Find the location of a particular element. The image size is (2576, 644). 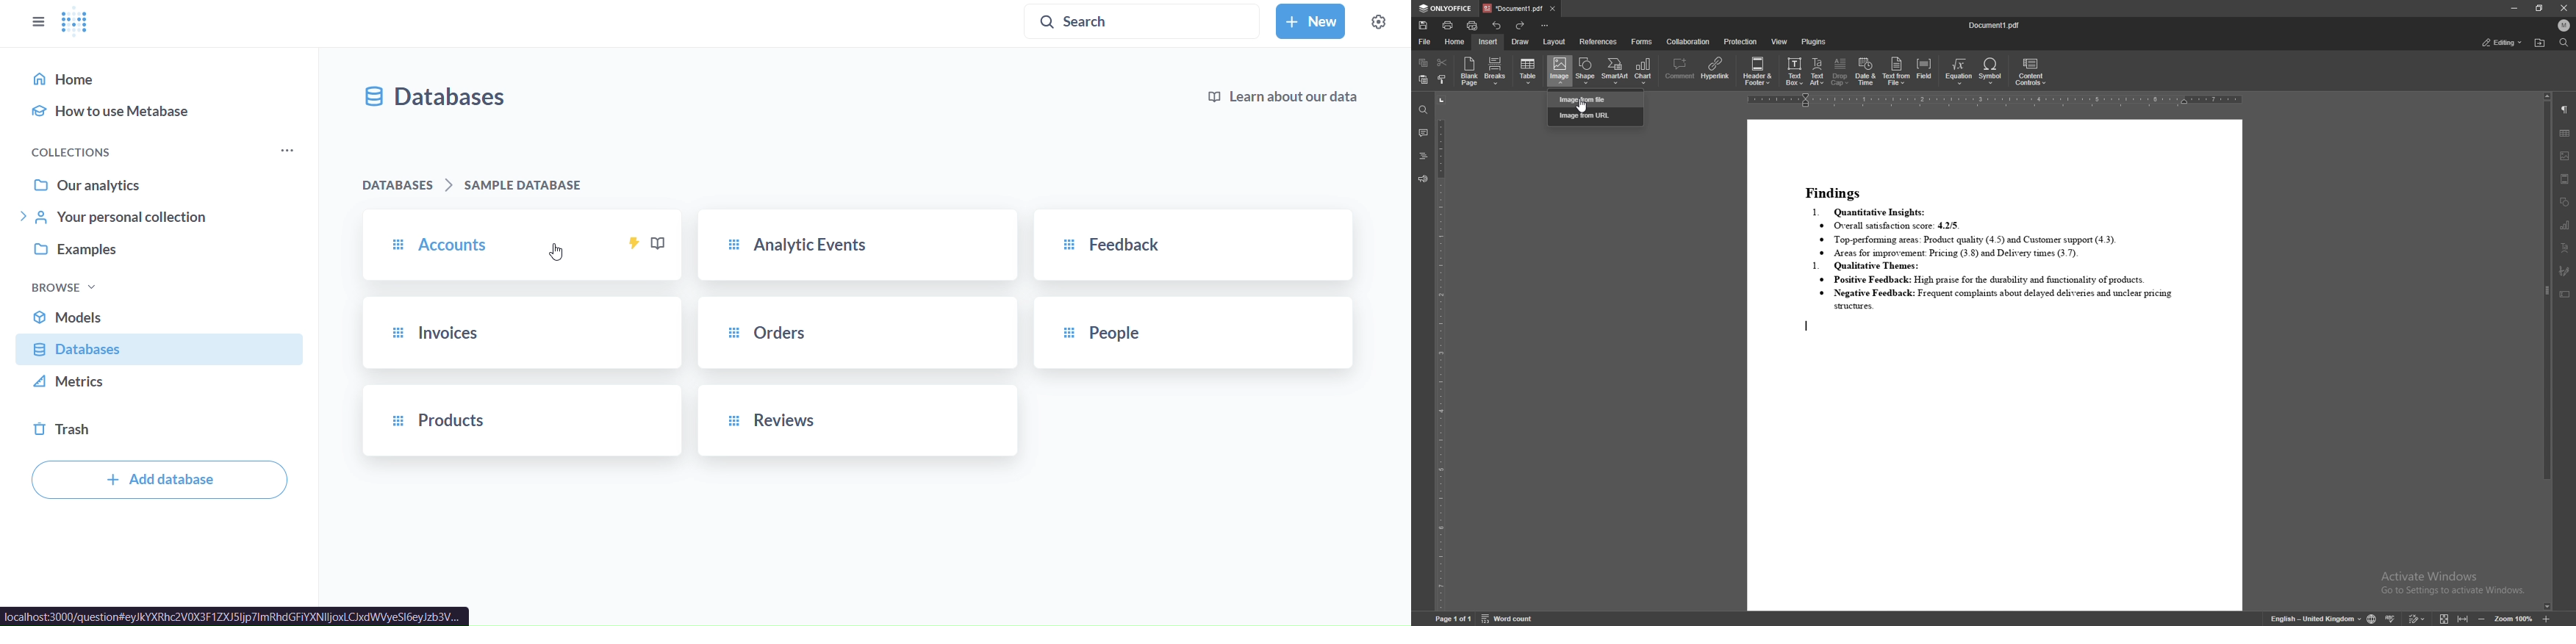

locate file is located at coordinates (2540, 42).